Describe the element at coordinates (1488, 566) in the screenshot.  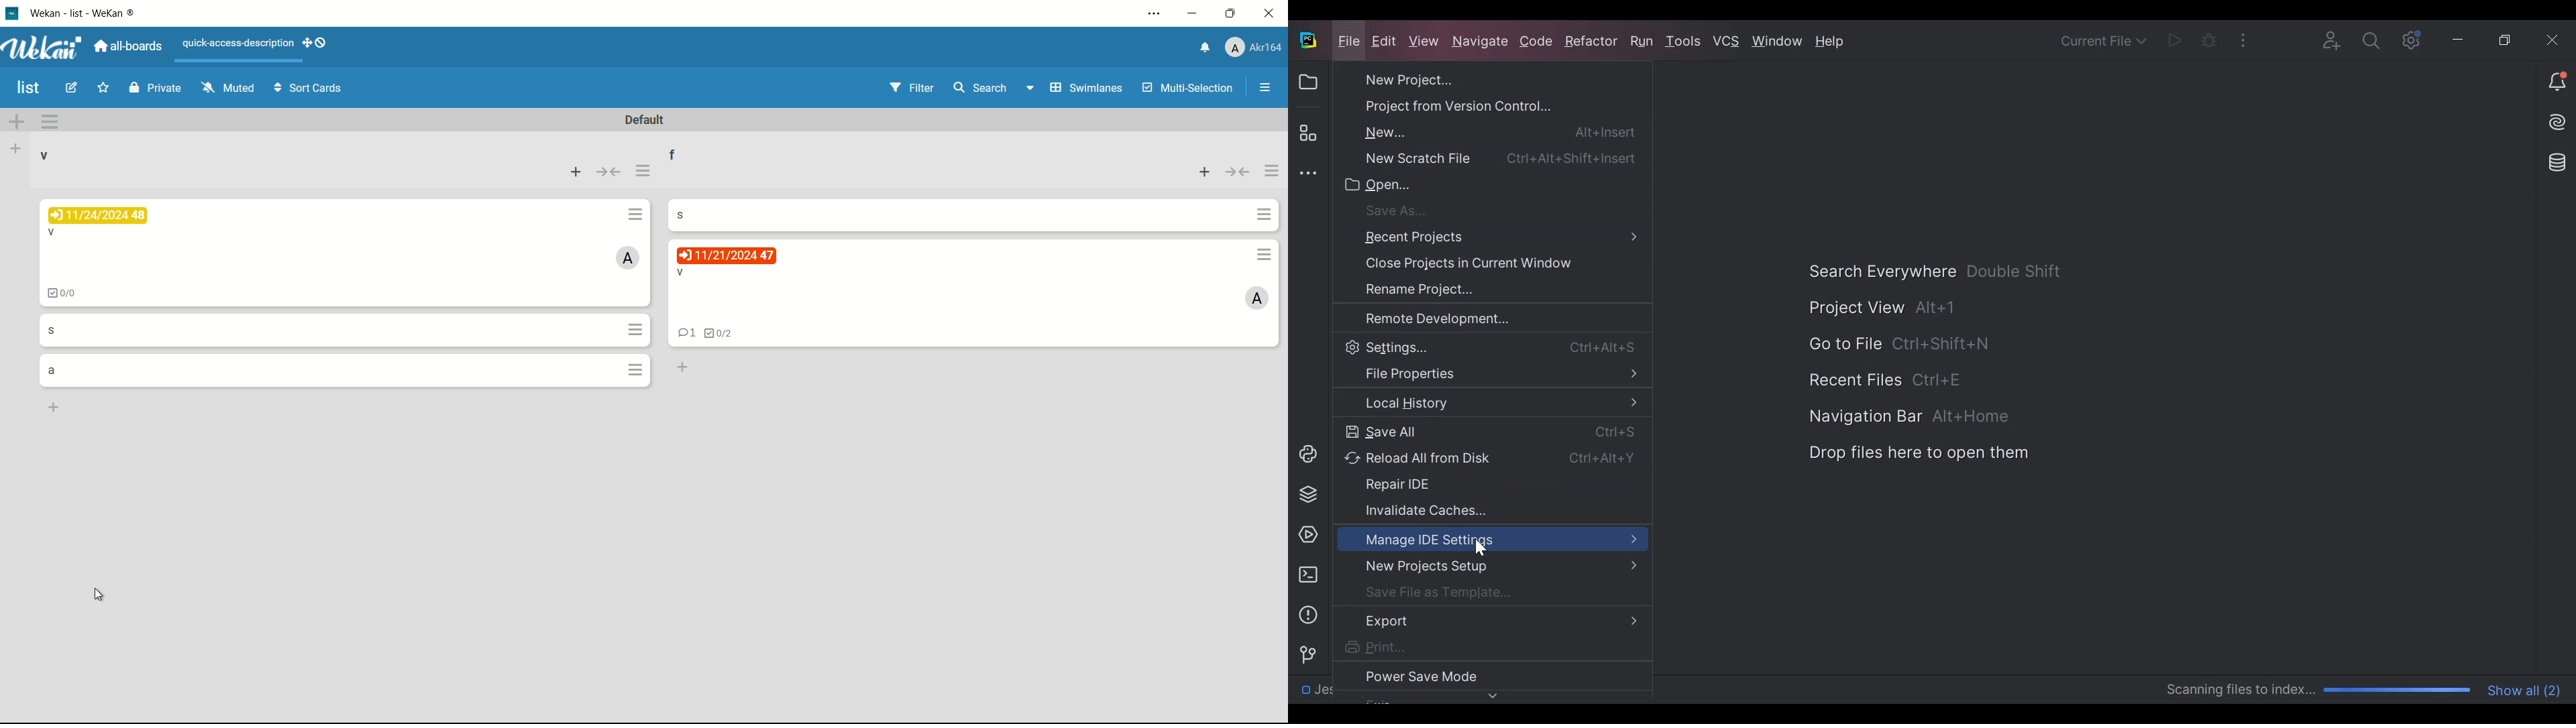
I see `New Projects Setup` at that location.